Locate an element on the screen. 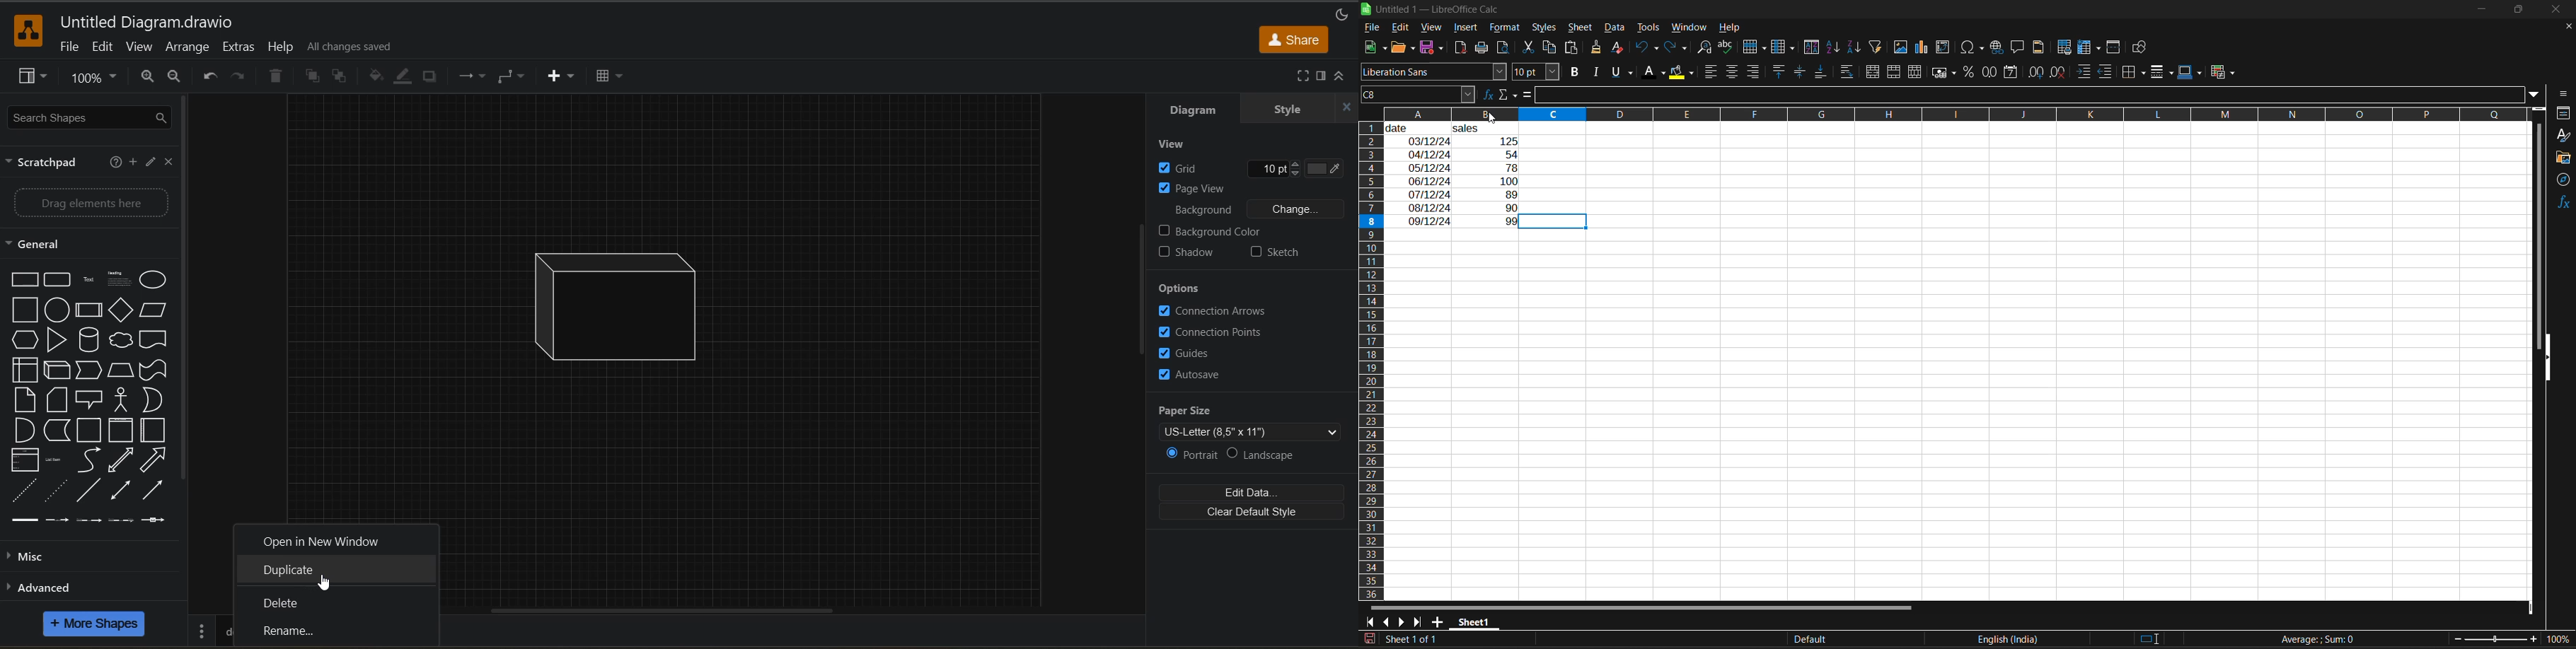 This screenshot has width=2576, height=672. rows is located at coordinates (1941, 113).